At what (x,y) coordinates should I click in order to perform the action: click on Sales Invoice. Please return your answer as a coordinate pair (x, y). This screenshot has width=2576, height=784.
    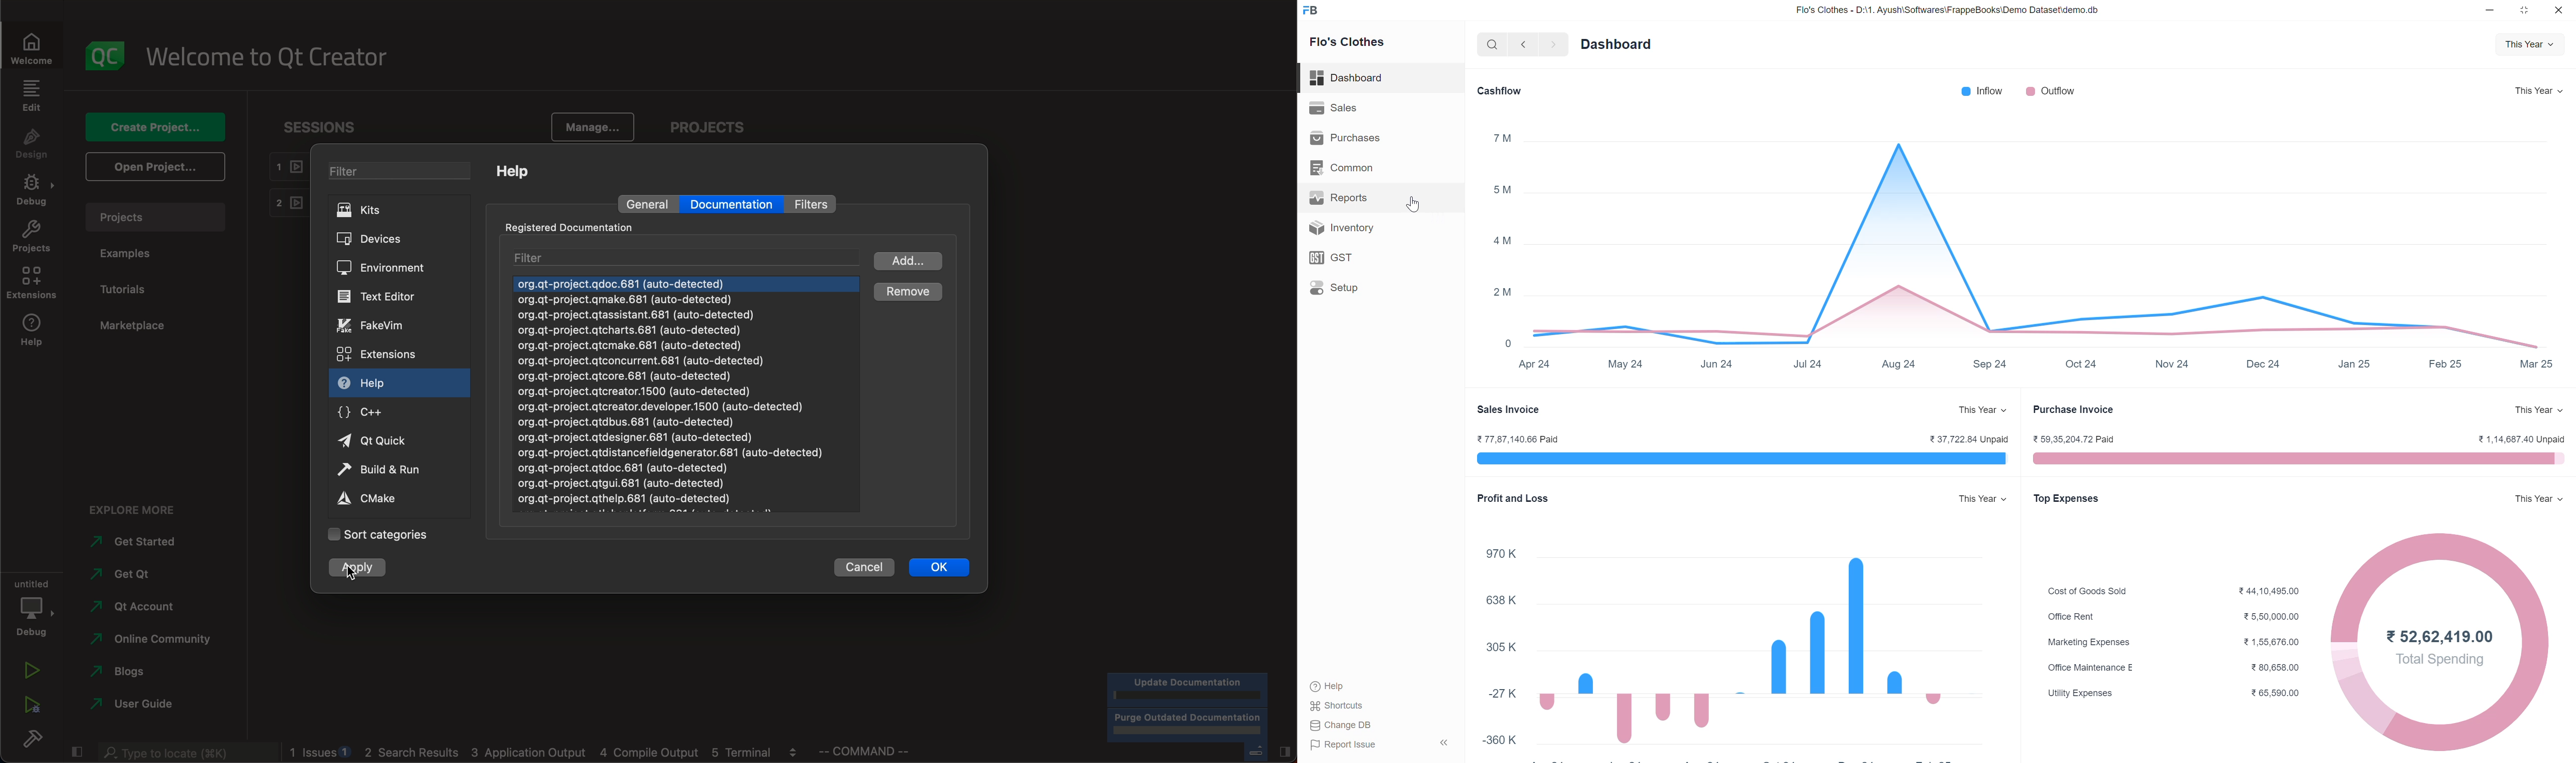
    Looking at the image, I should click on (1506, 409).